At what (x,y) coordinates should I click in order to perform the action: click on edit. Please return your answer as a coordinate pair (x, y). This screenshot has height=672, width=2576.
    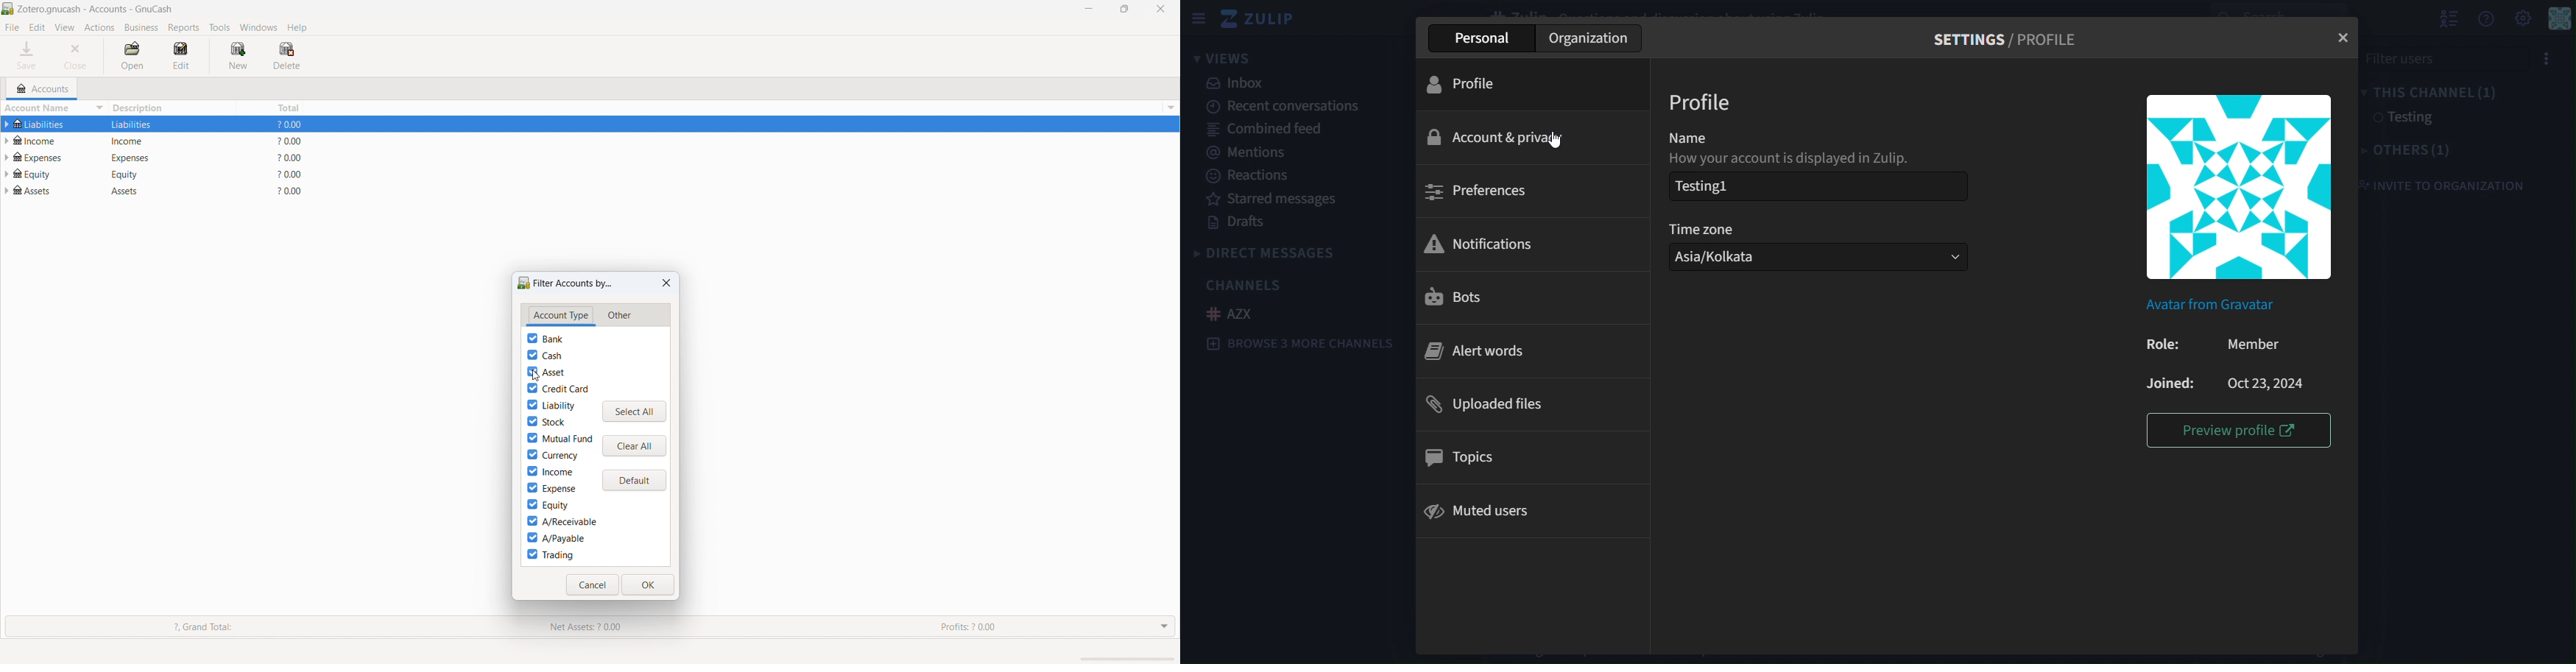
    Looking at the image, I should click on (184, 56).